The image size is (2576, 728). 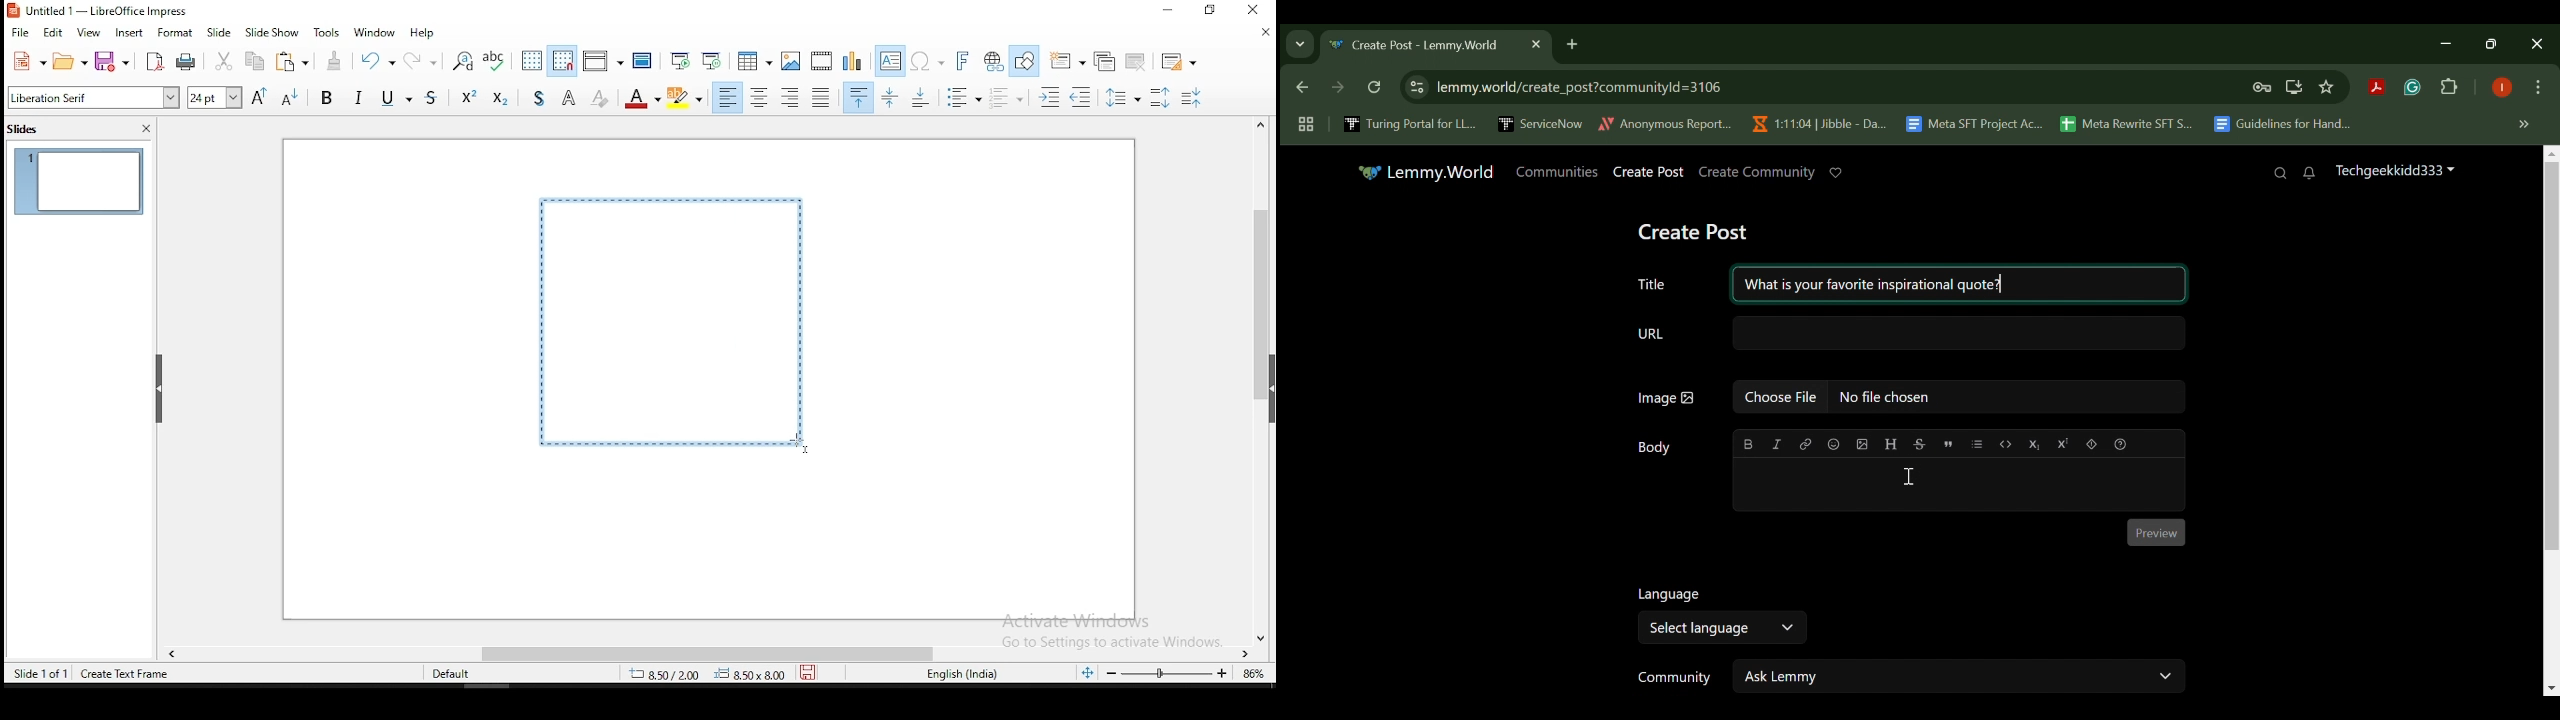 I want to click on active text box, so click(x=672, y=323).